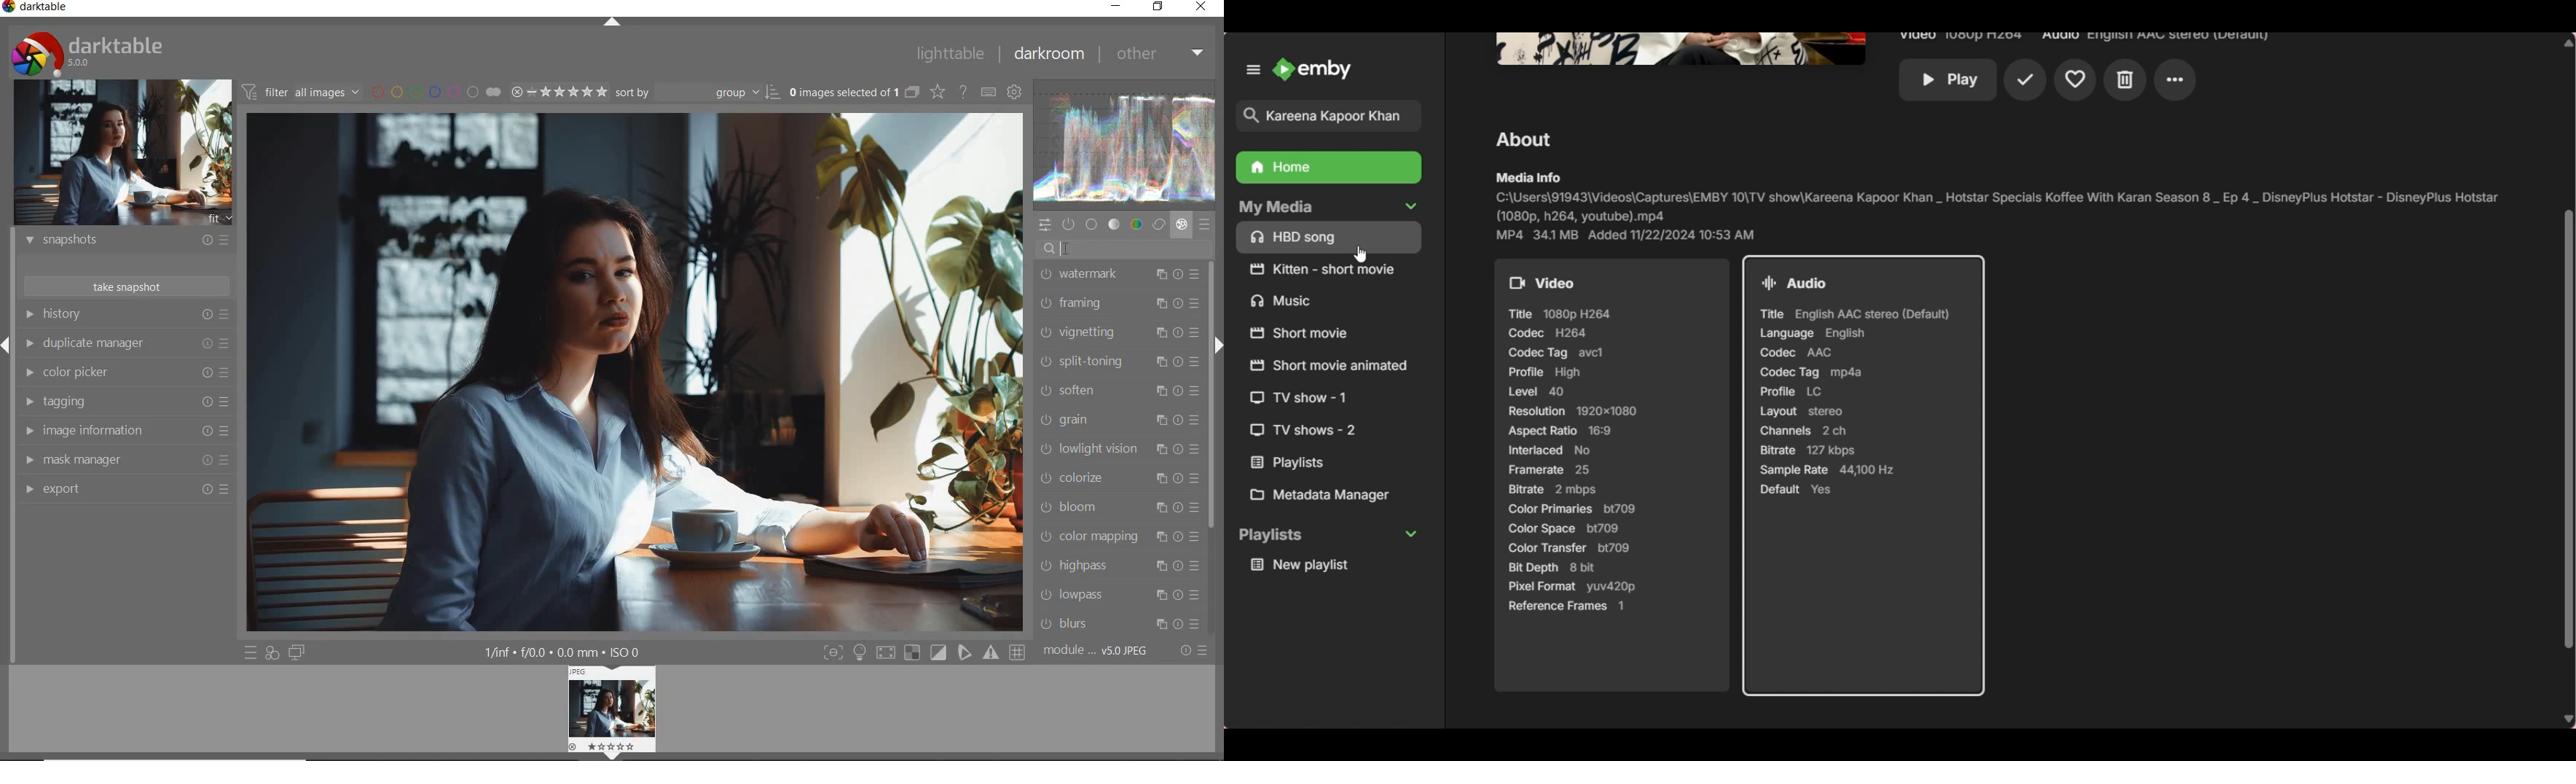 This screenshot has width=2576, height=784. What do you see at coordinates (1161, 56) in the screenshot?
I see `other` at bounding box center [1161, 56].